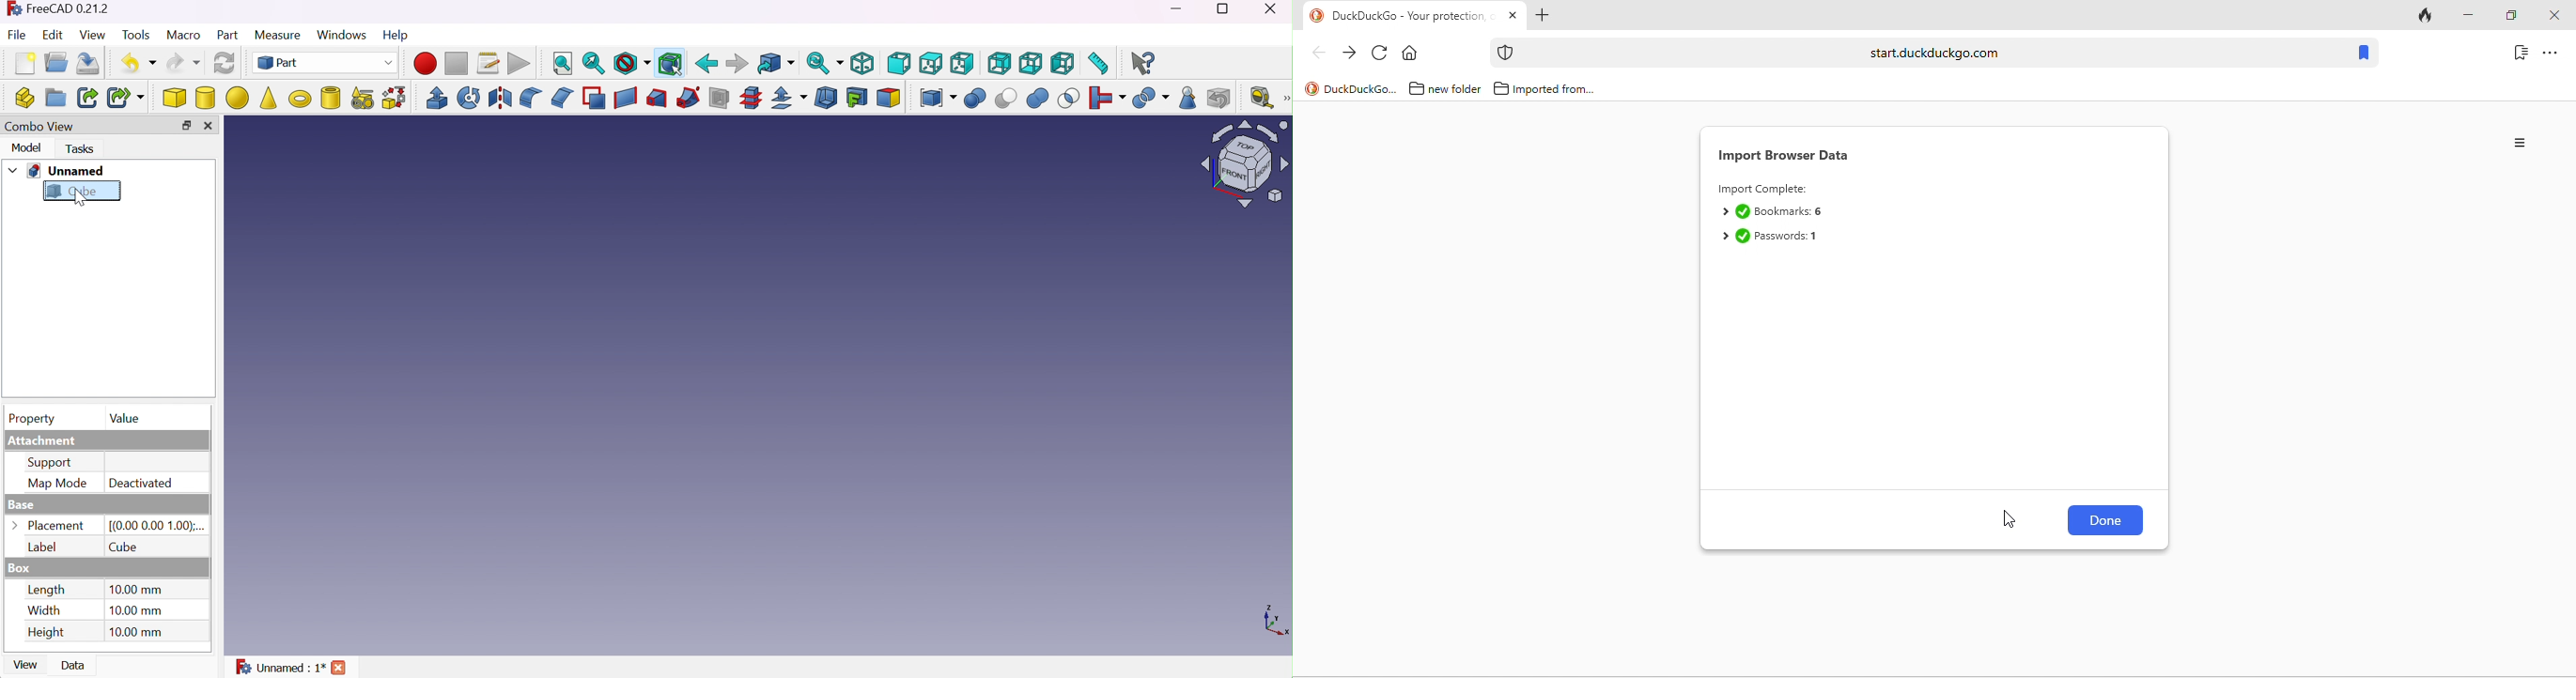 The width and height of the screenshot is (2576, 700). I want to click on Create primitives, so click(364, 100).